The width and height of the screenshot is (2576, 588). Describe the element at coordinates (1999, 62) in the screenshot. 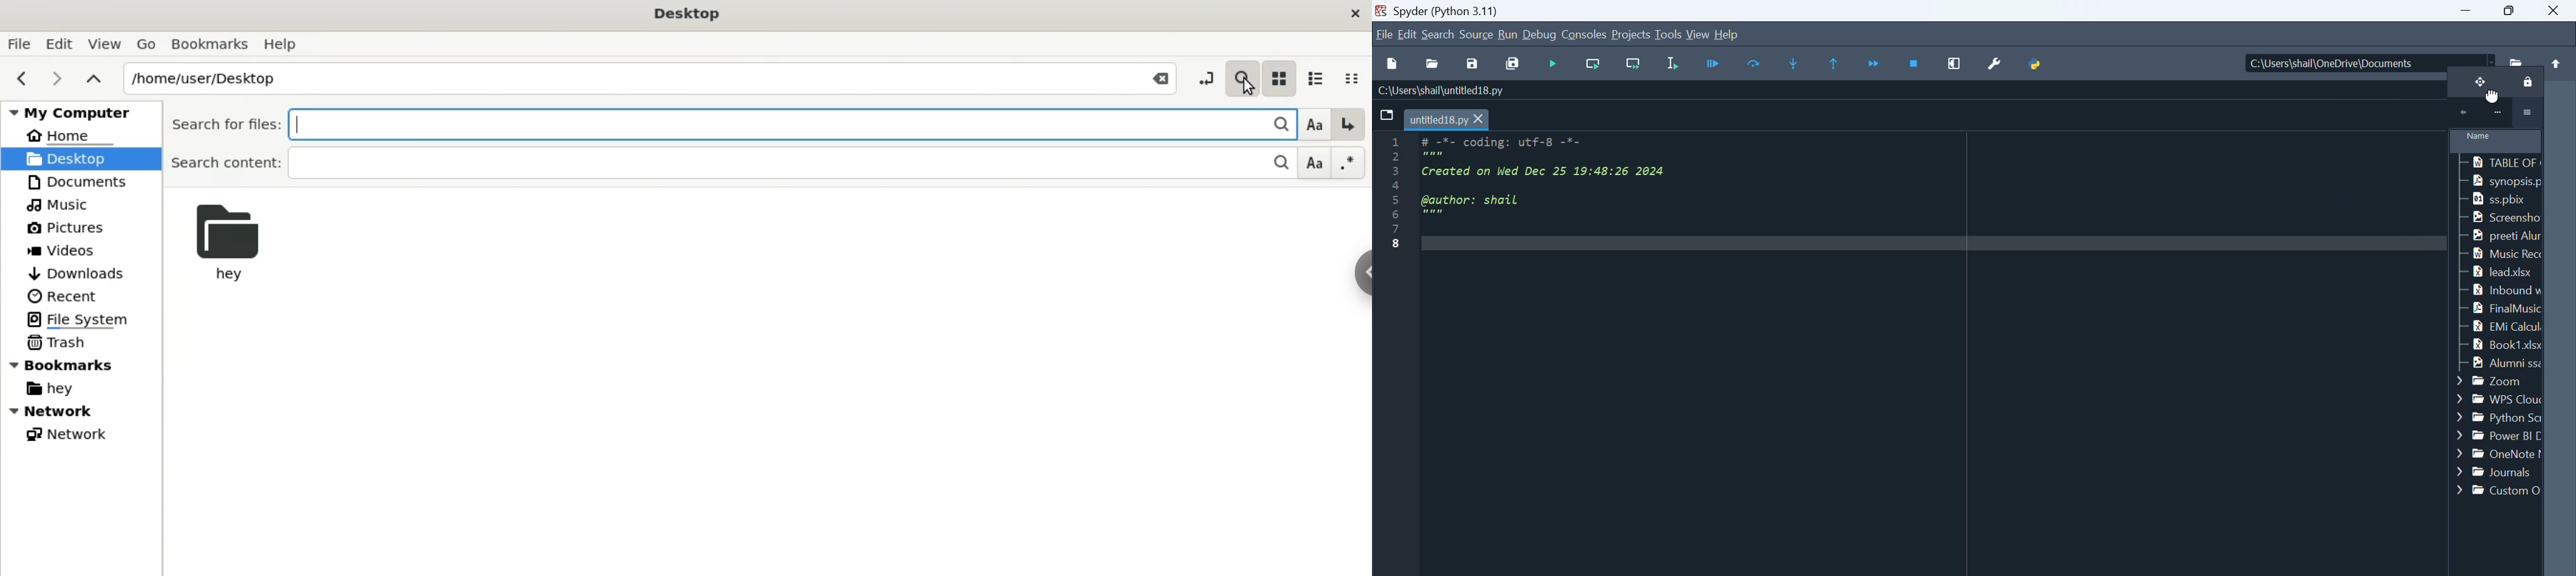

I see `Preferences` at that location.